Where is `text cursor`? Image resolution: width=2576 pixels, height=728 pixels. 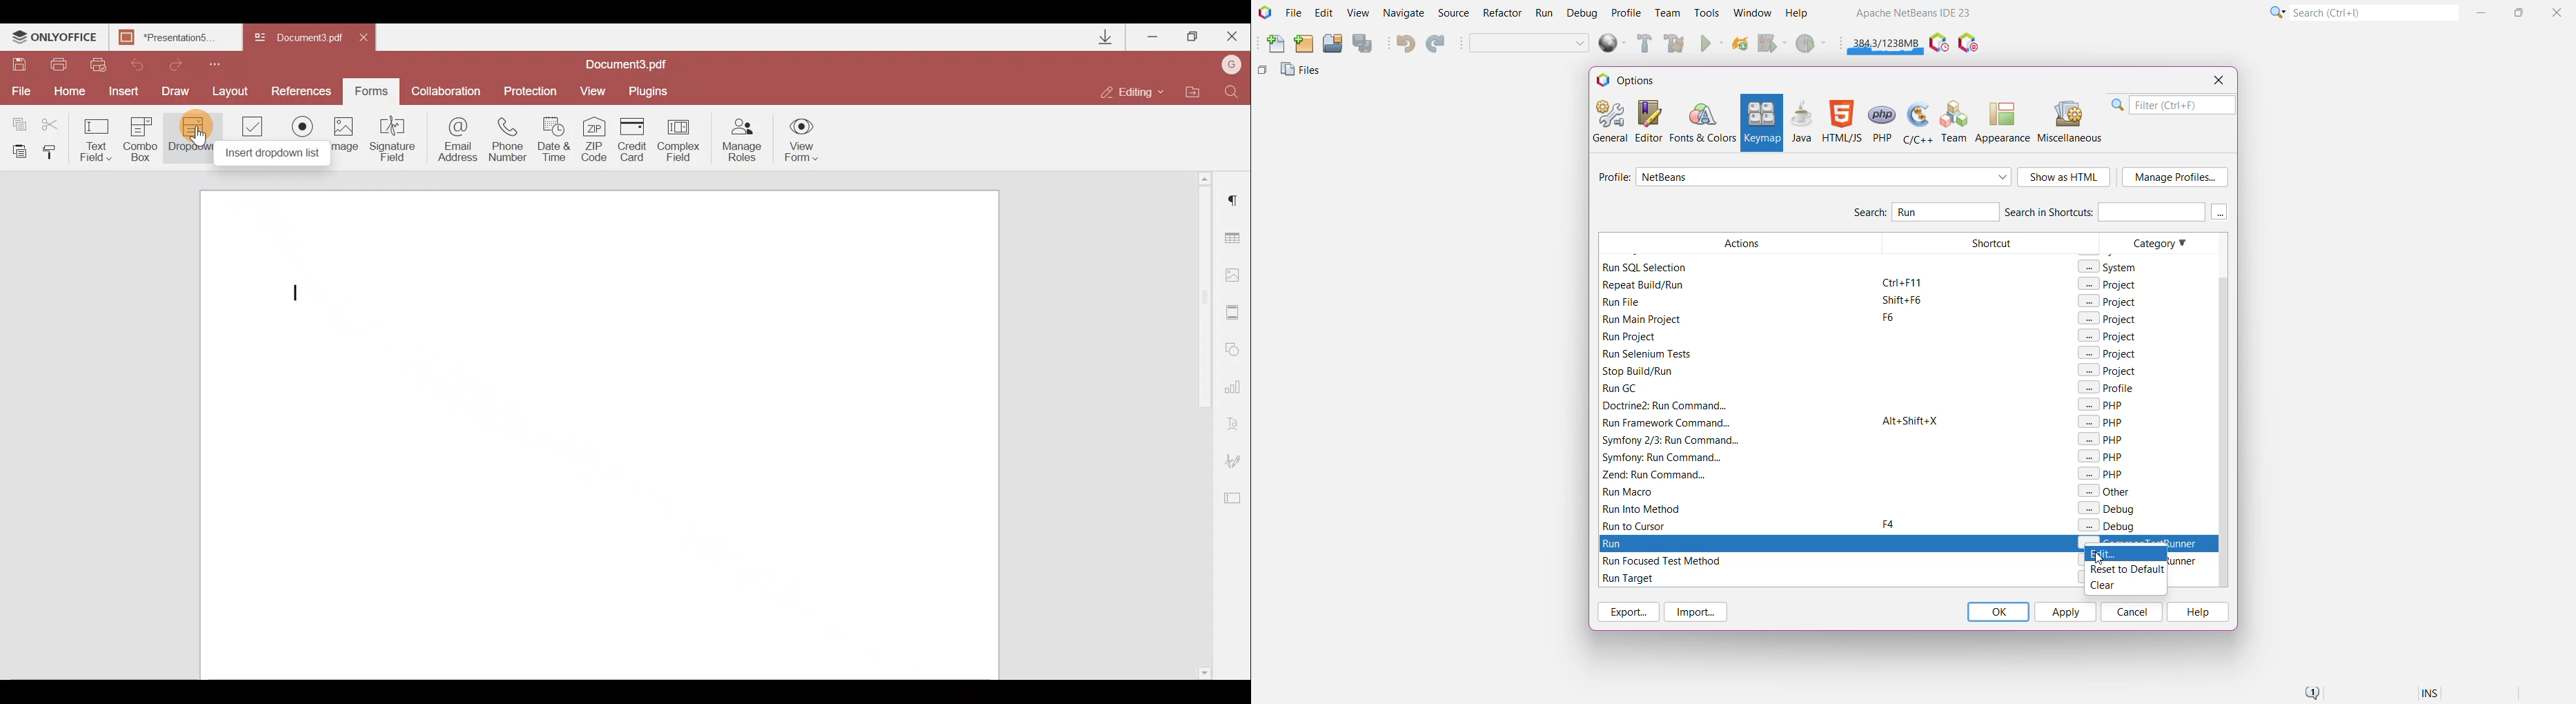
text cursor is located at coordinates (299, 293).